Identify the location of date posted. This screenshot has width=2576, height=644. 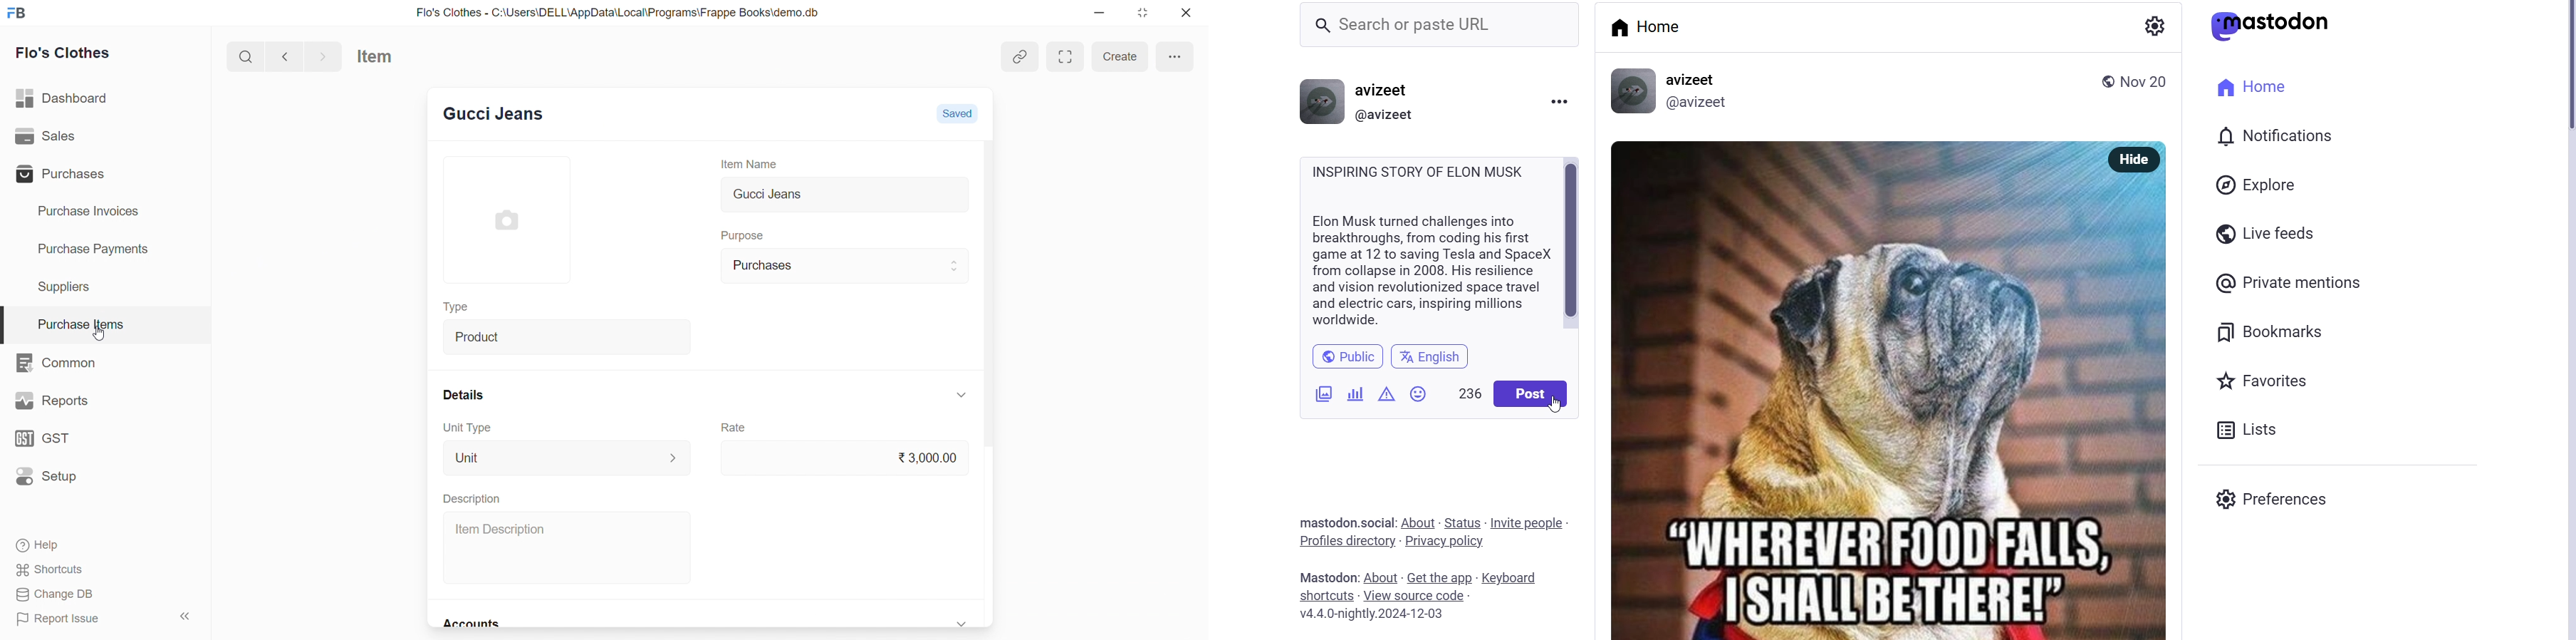
(2149, 85).